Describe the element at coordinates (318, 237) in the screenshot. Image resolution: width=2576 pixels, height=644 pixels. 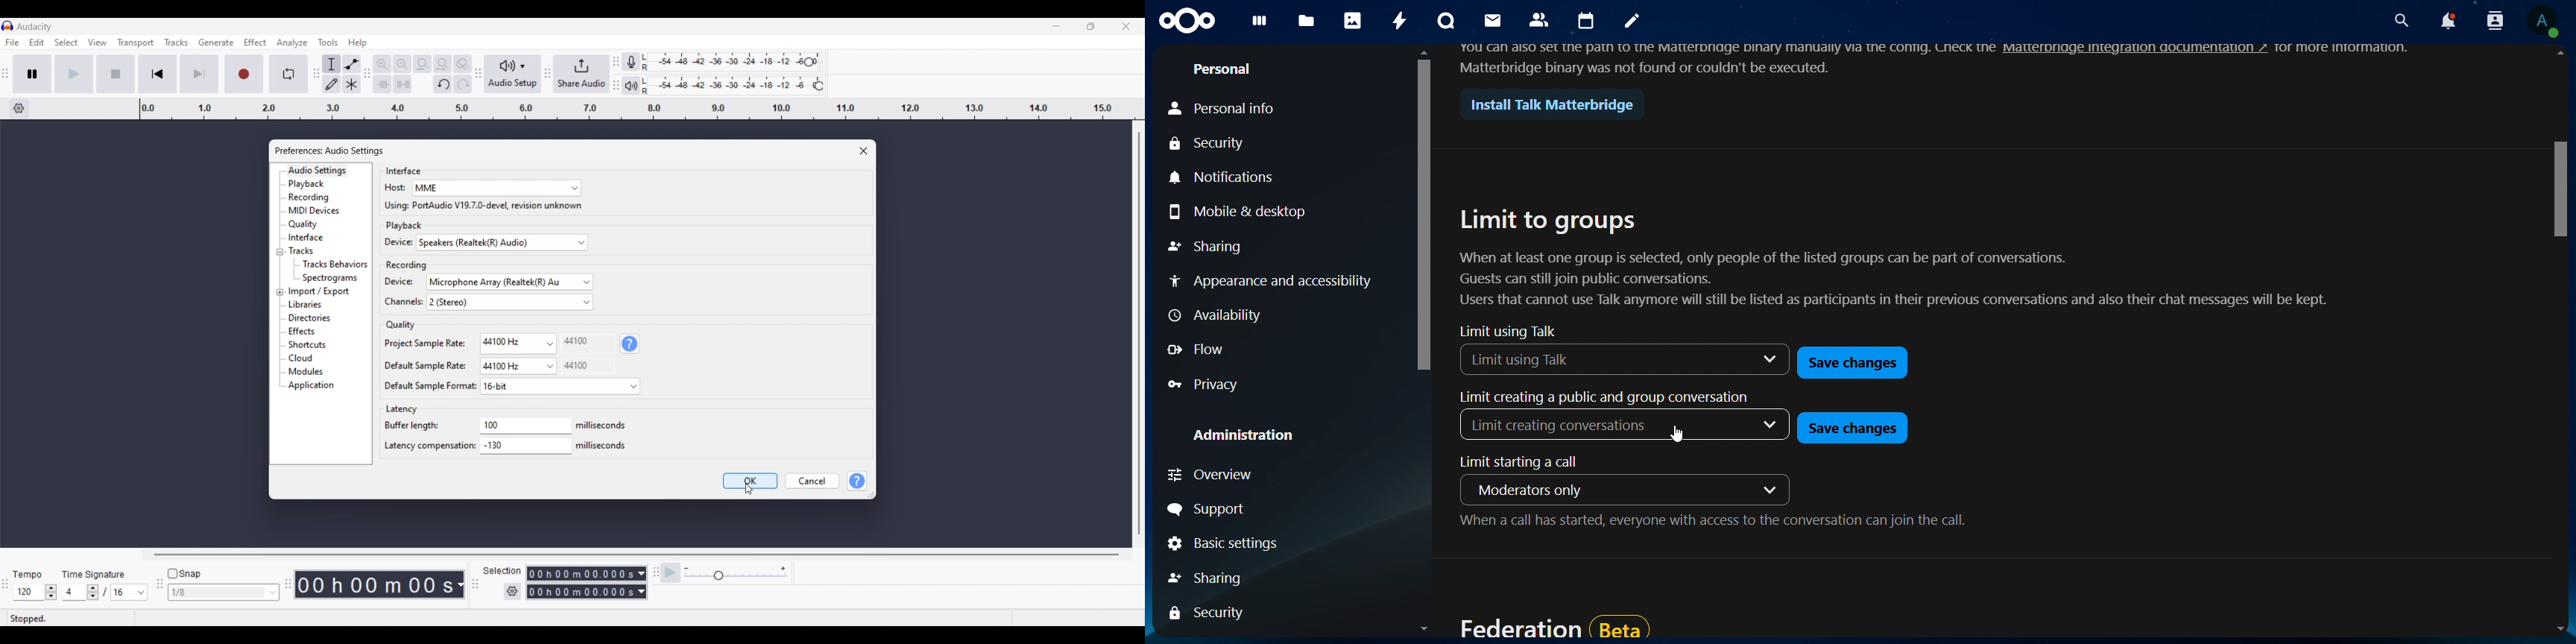
I see `Interface` at that location.